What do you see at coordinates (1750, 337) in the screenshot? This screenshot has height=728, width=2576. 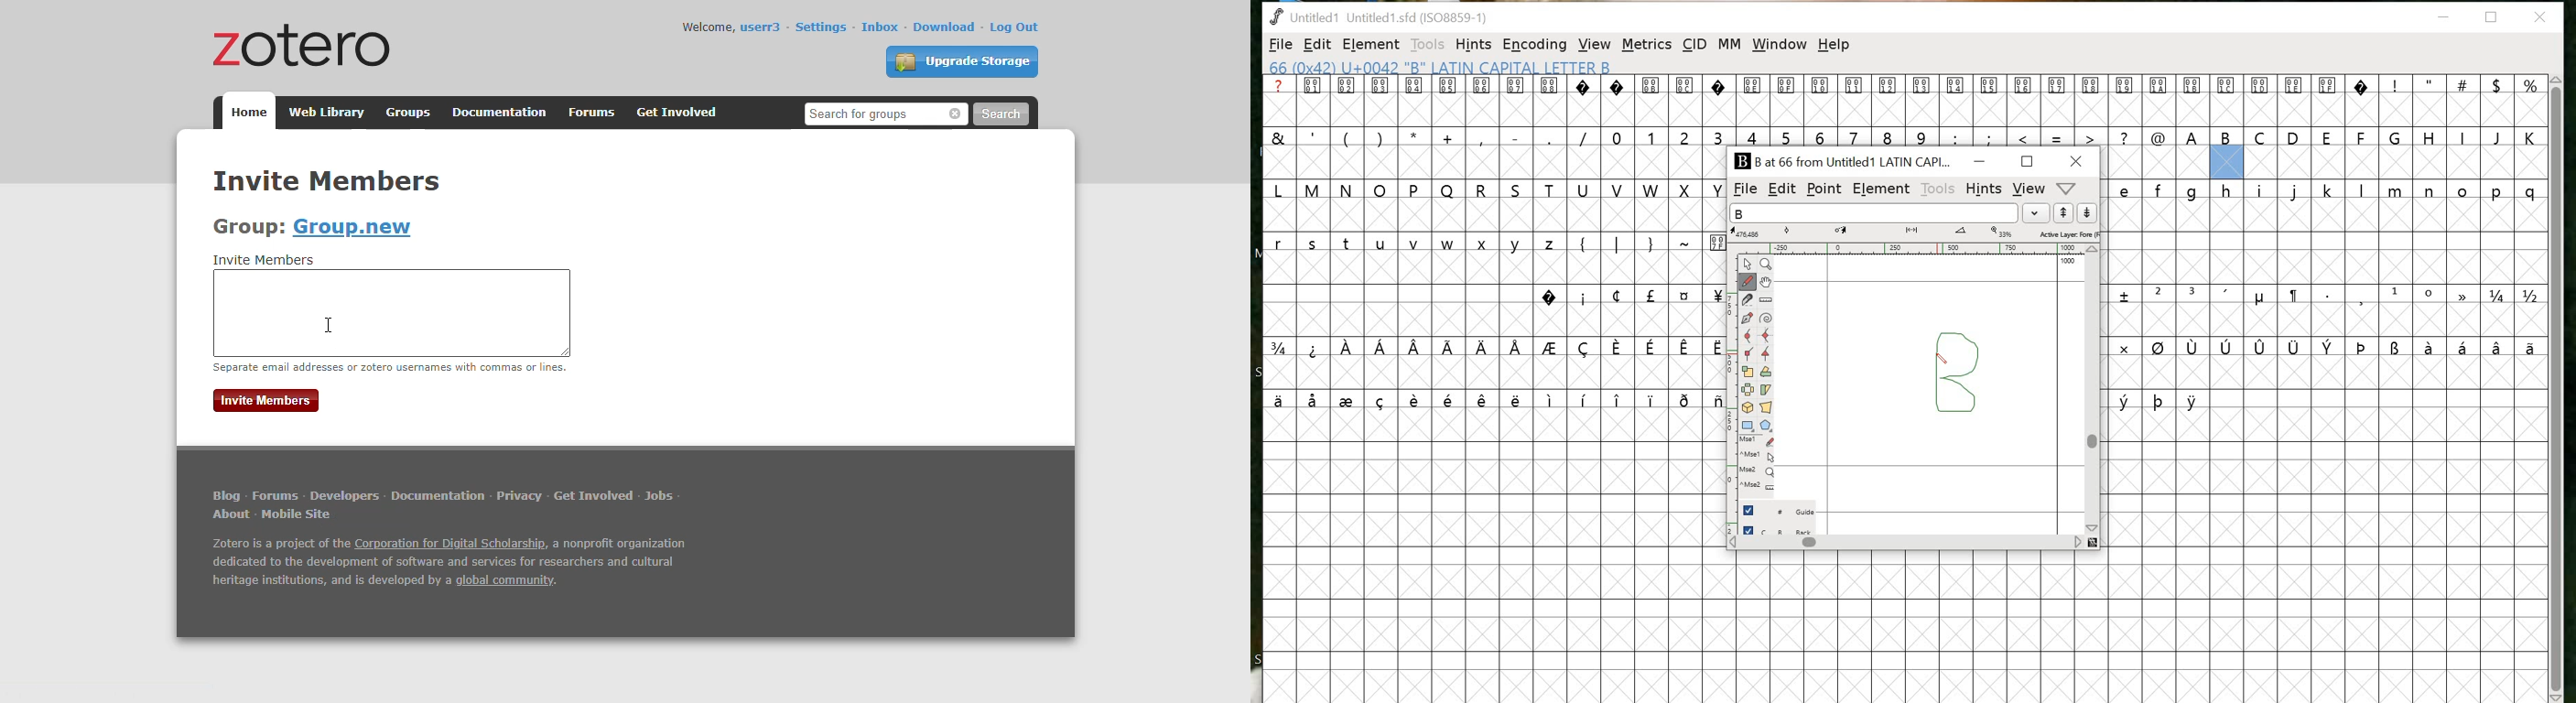 I see `Curve` at bounding box center [1750, 337].